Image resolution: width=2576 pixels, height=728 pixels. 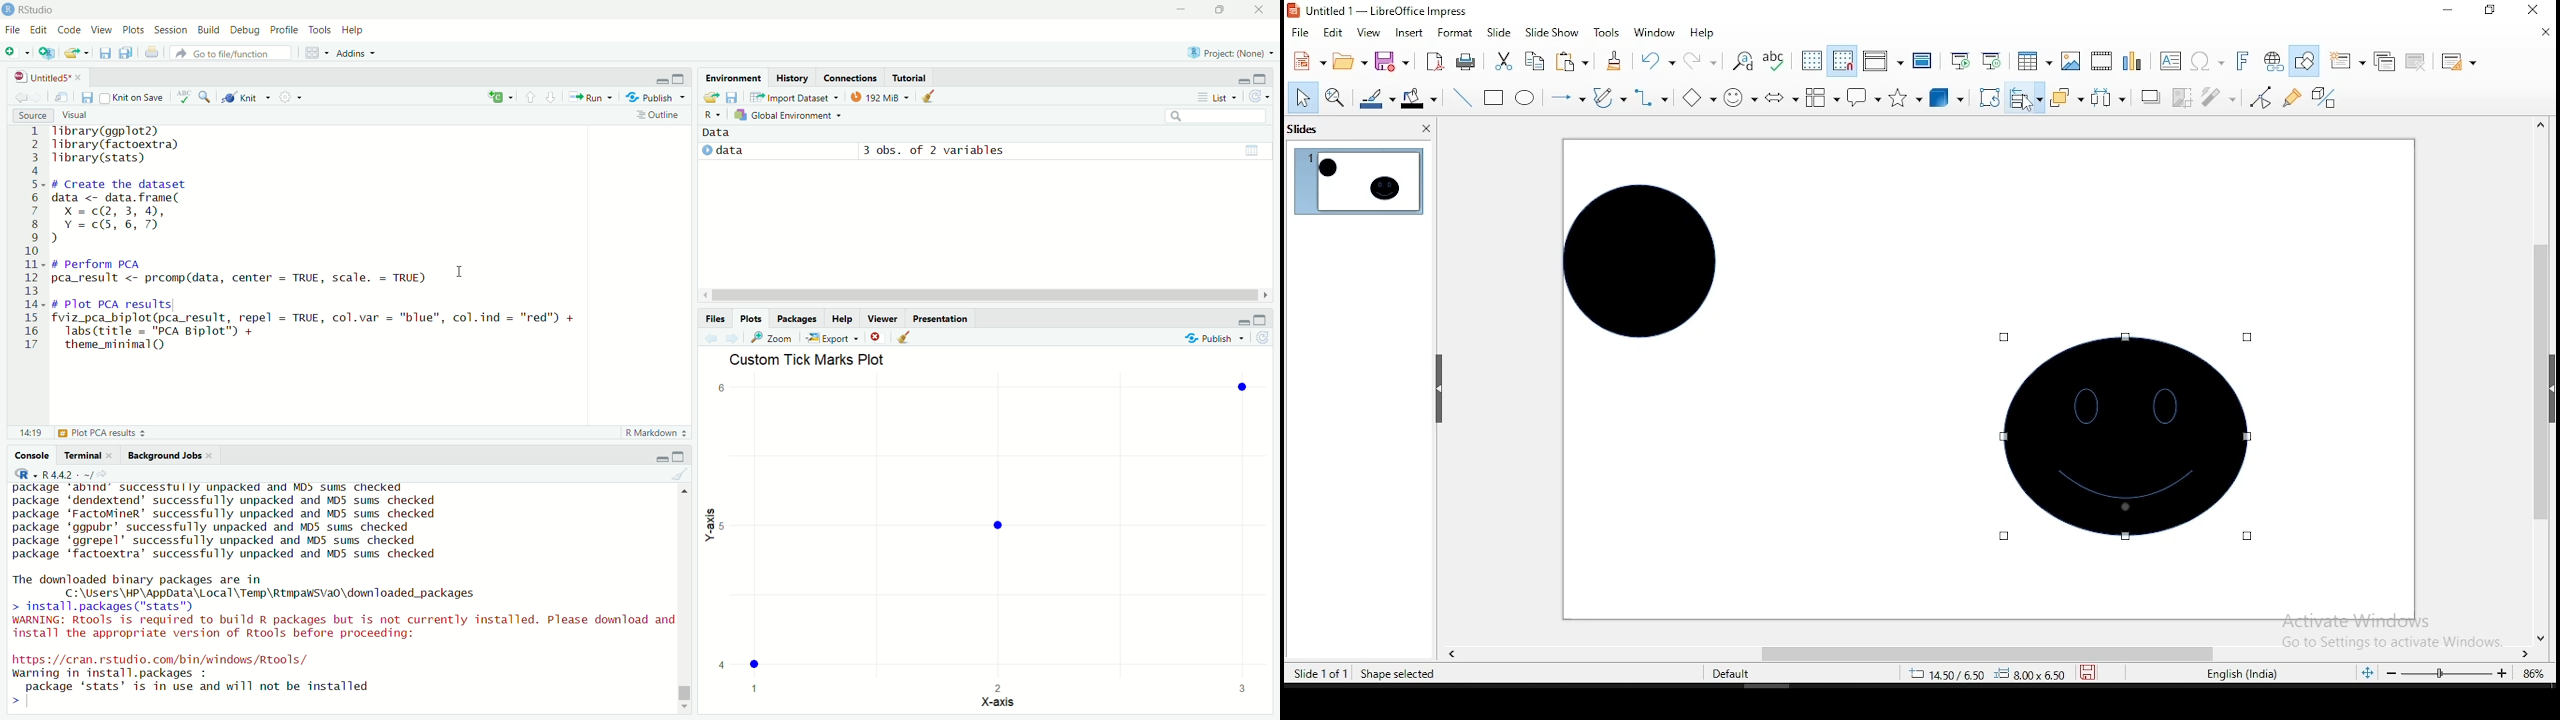 I want to click on duplicate slide, so click(x=2383, y=61).